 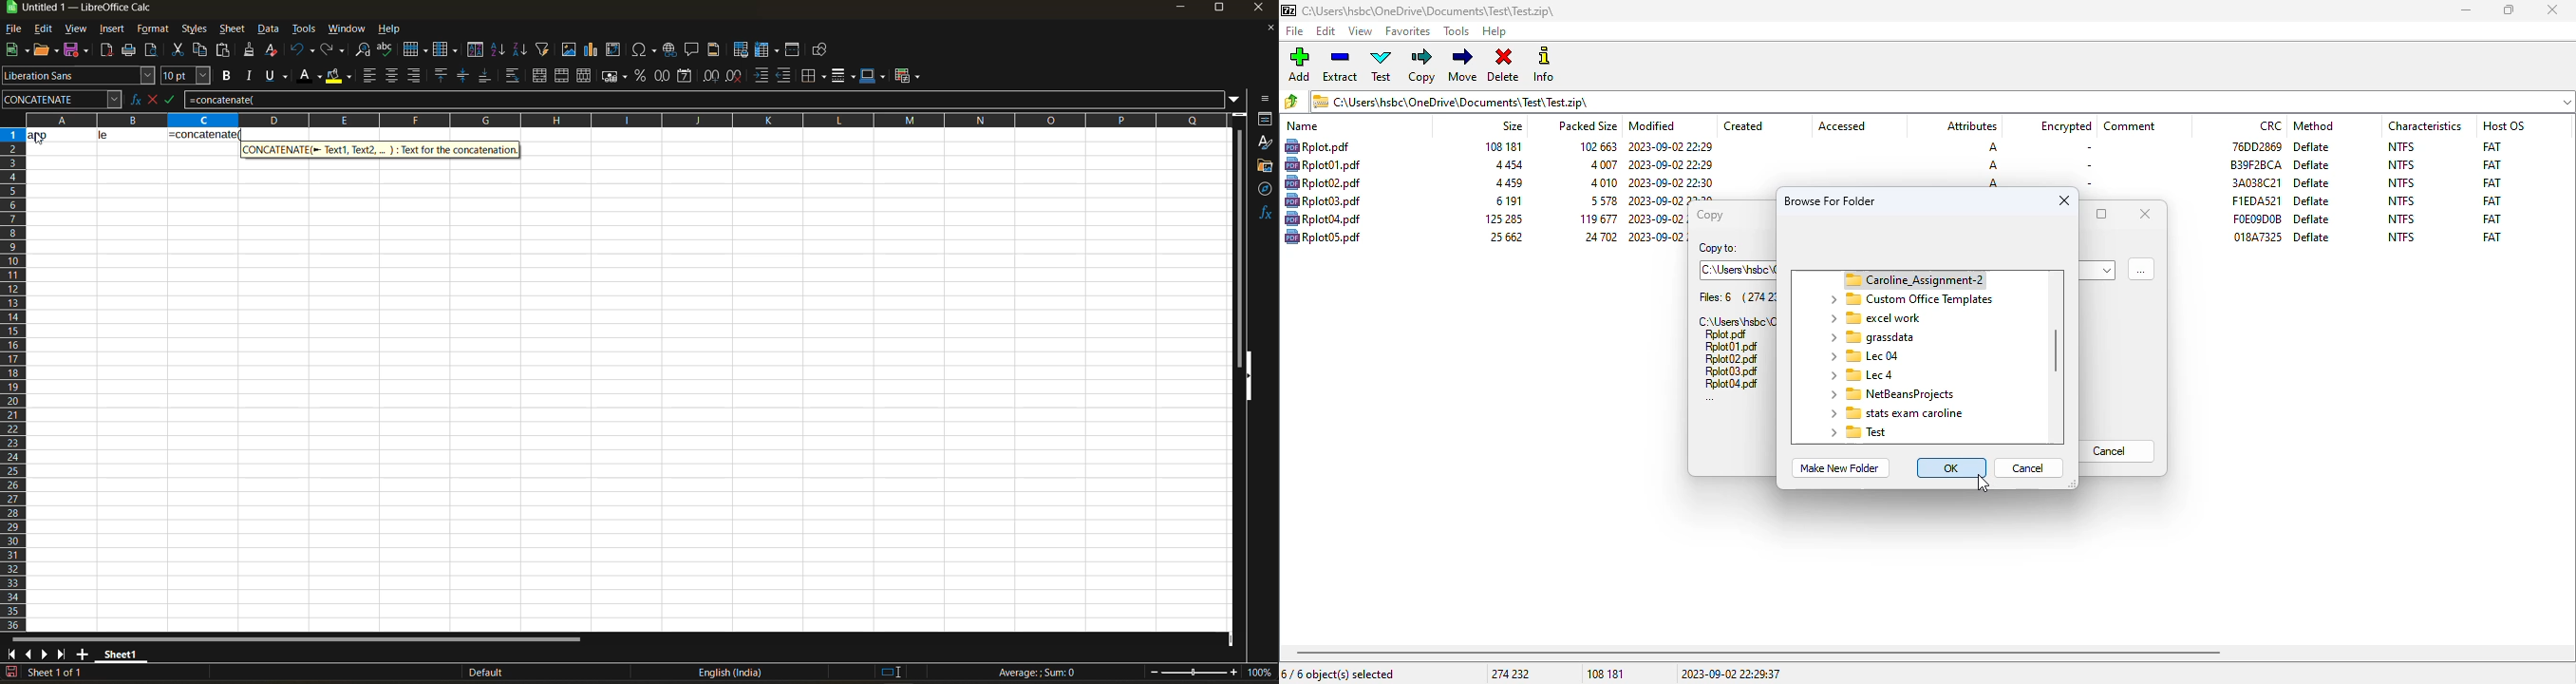 What do you see at coordinates (1341, 66) in the screenshot?
I see `extract` at bounding box center [1341, 66].